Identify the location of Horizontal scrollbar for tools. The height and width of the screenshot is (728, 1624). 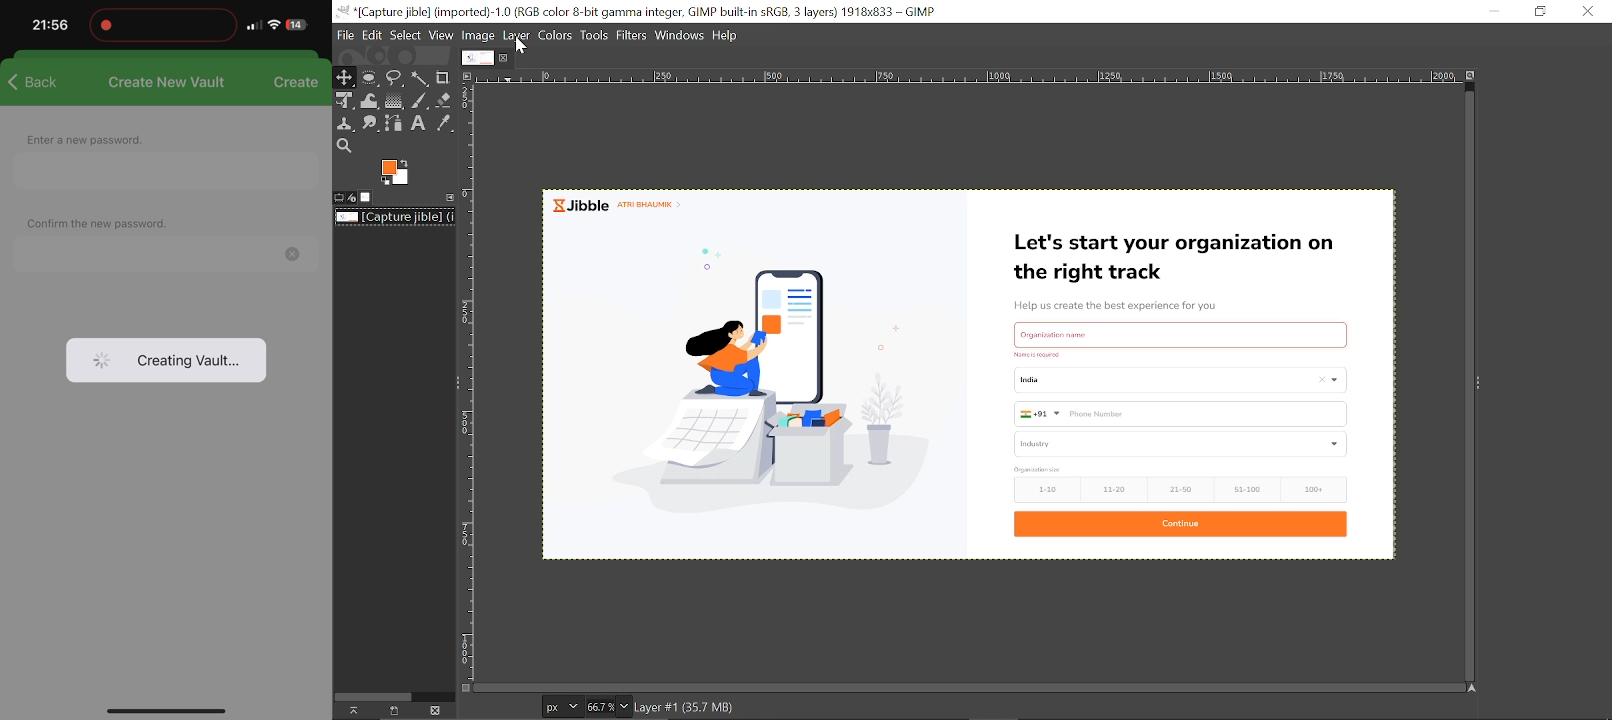
(373, 695).